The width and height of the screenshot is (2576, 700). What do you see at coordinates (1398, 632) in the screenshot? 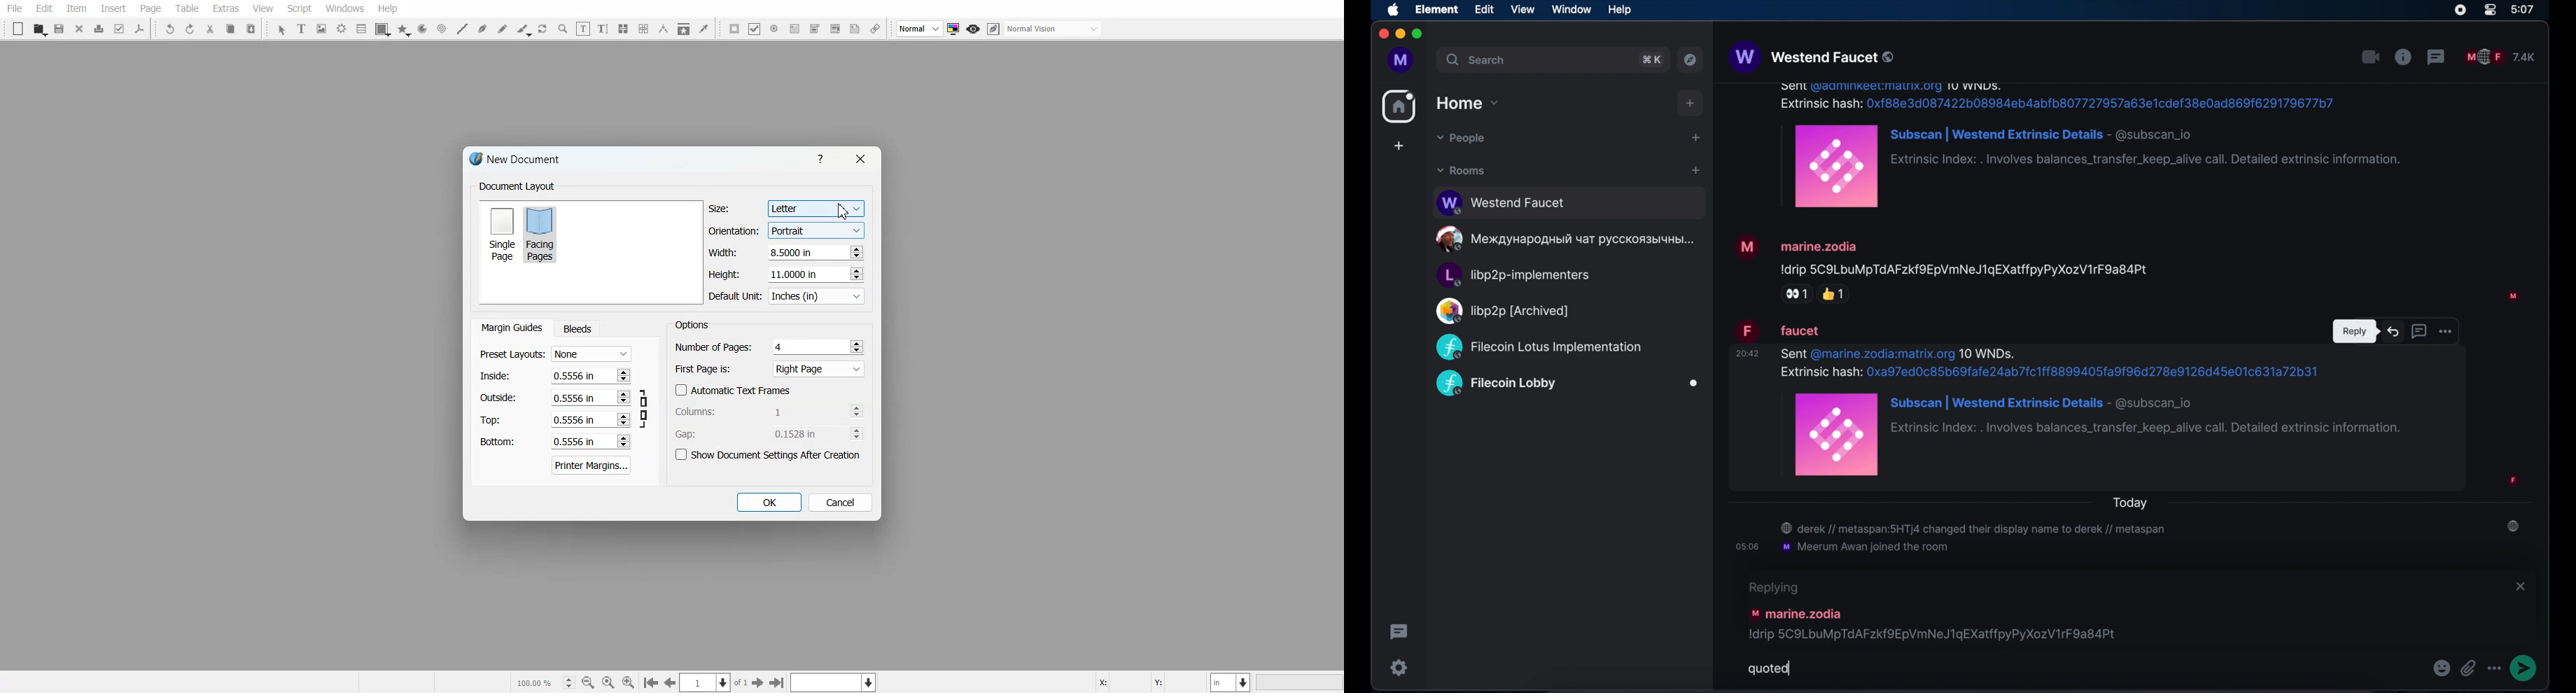
I see `thread activity` at bounding box center [1398, 632].